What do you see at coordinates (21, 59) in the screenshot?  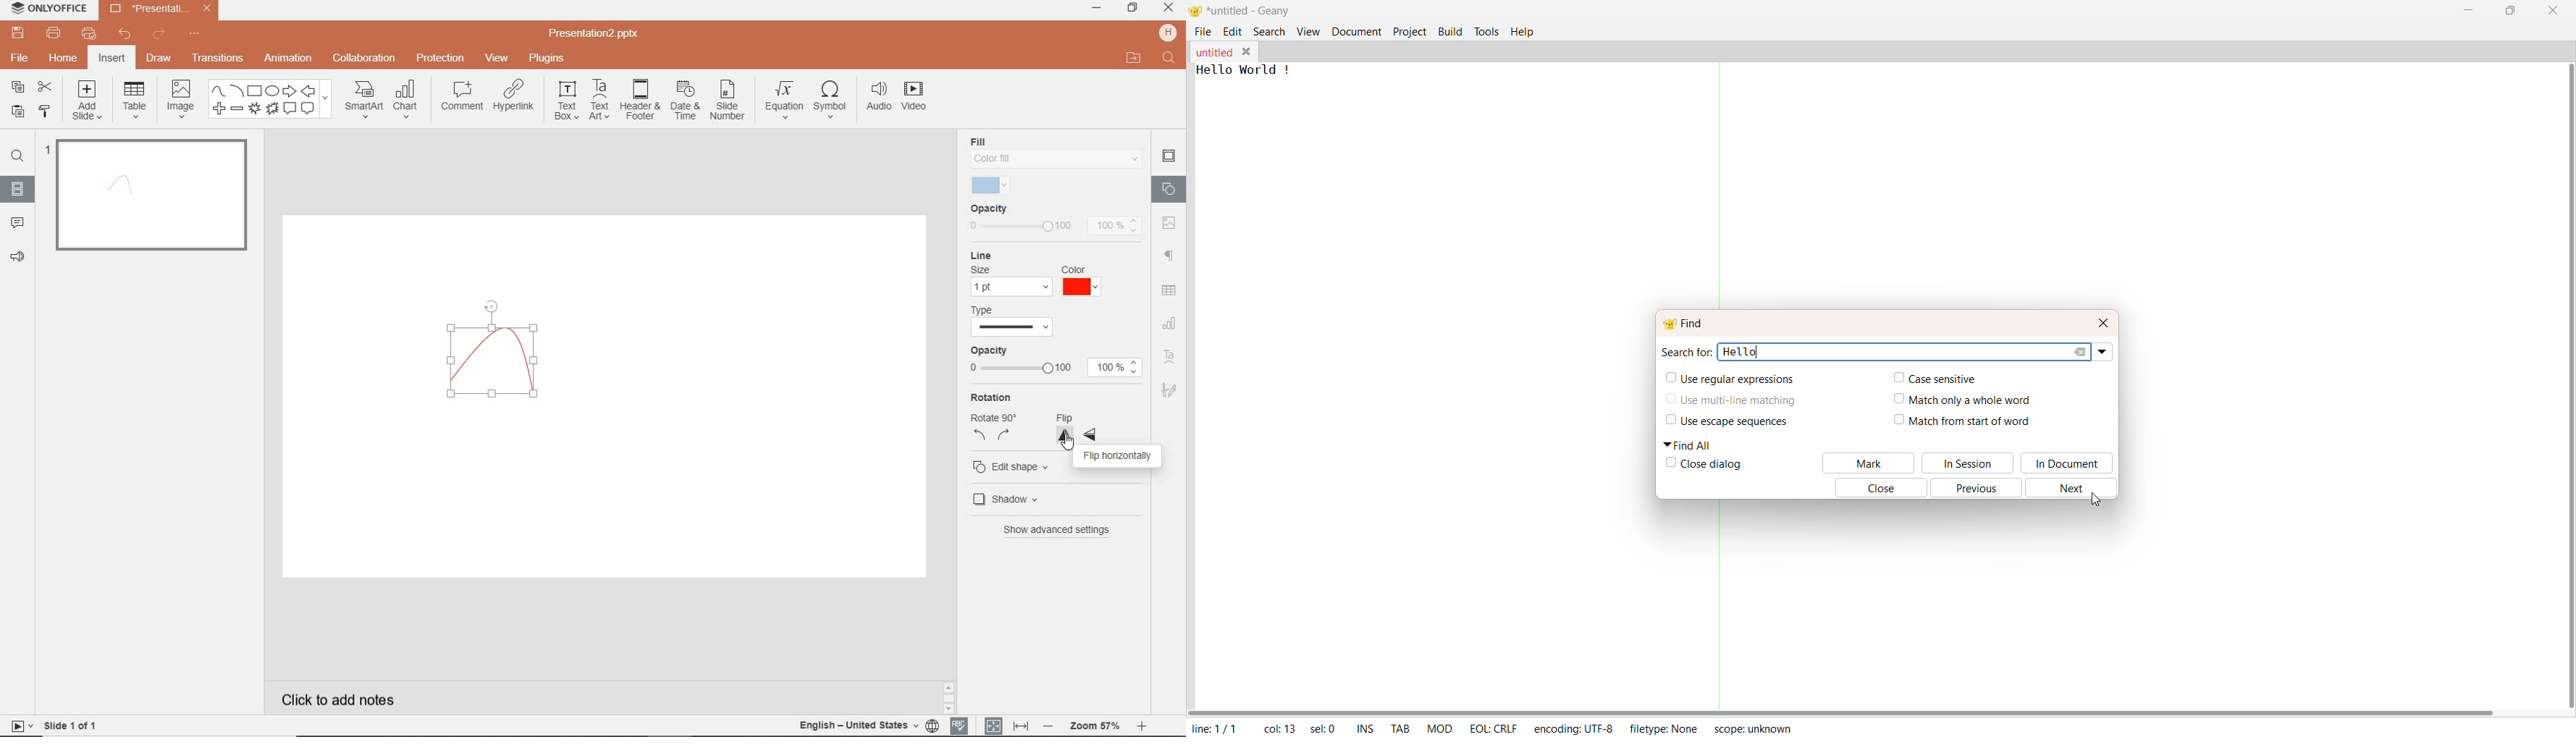 I see `FILE ` at bounding box center [21, 59].